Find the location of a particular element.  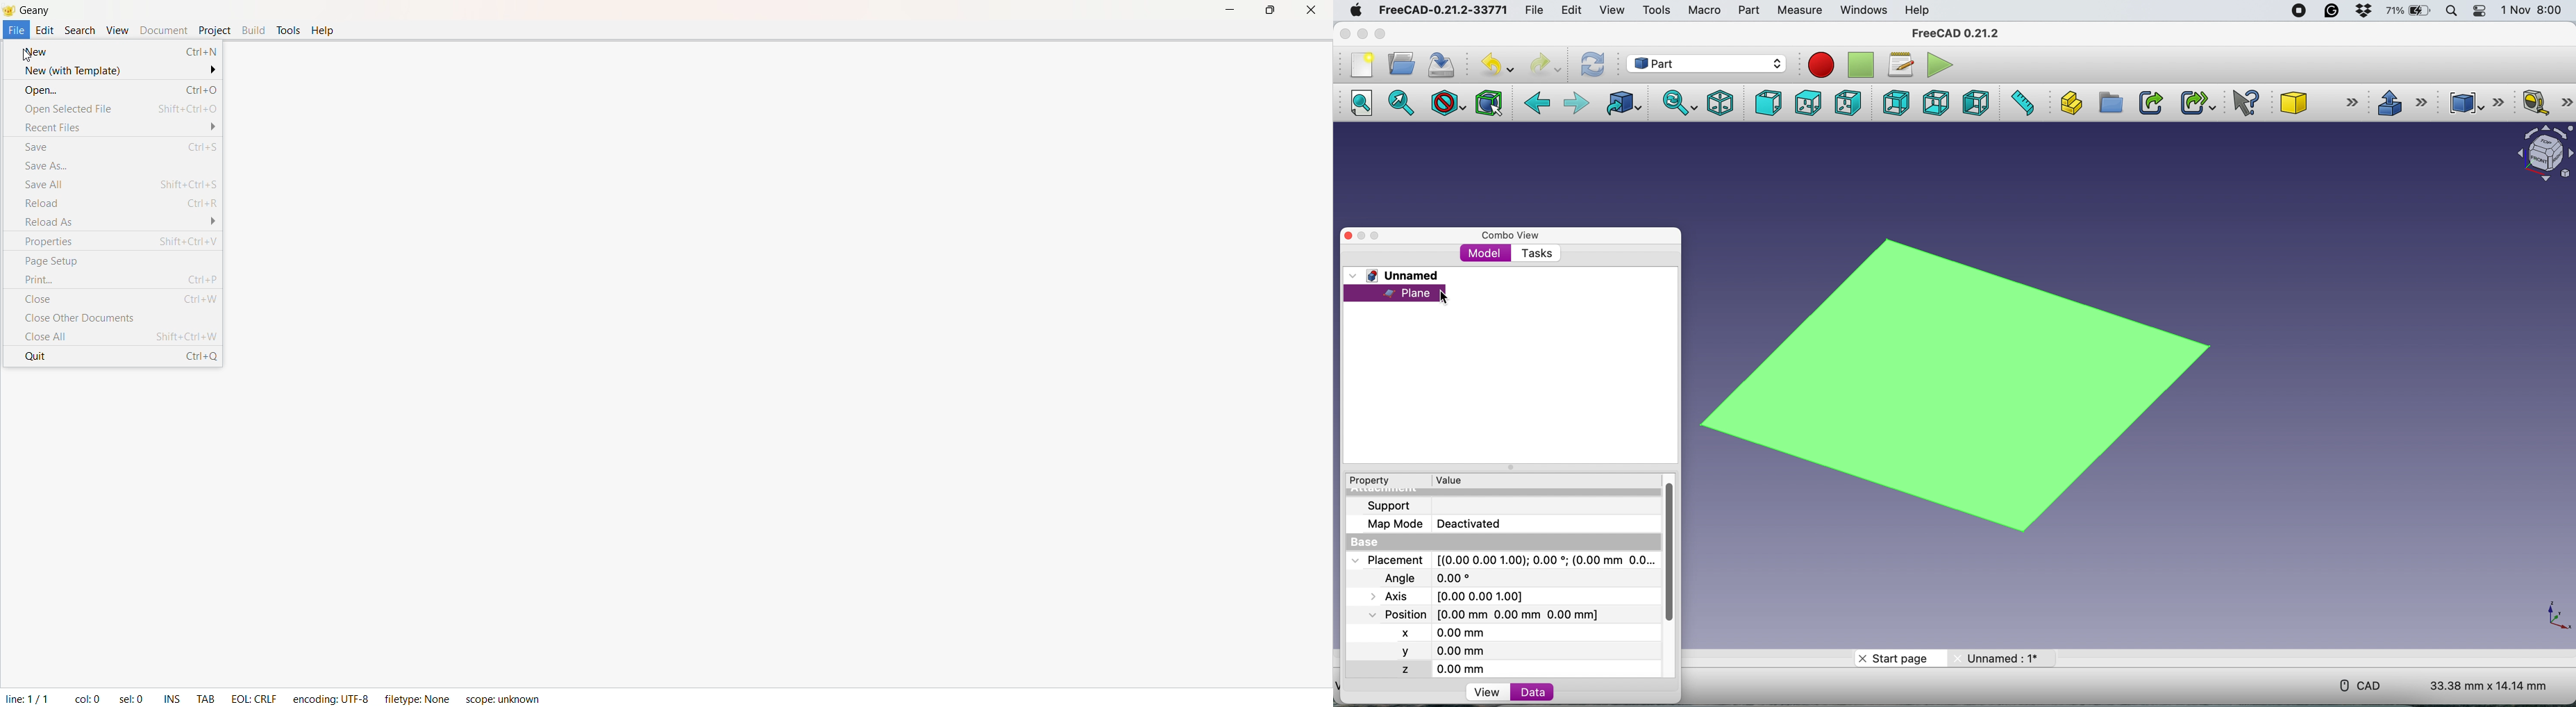

rear is located at coordinates (1896, 102).